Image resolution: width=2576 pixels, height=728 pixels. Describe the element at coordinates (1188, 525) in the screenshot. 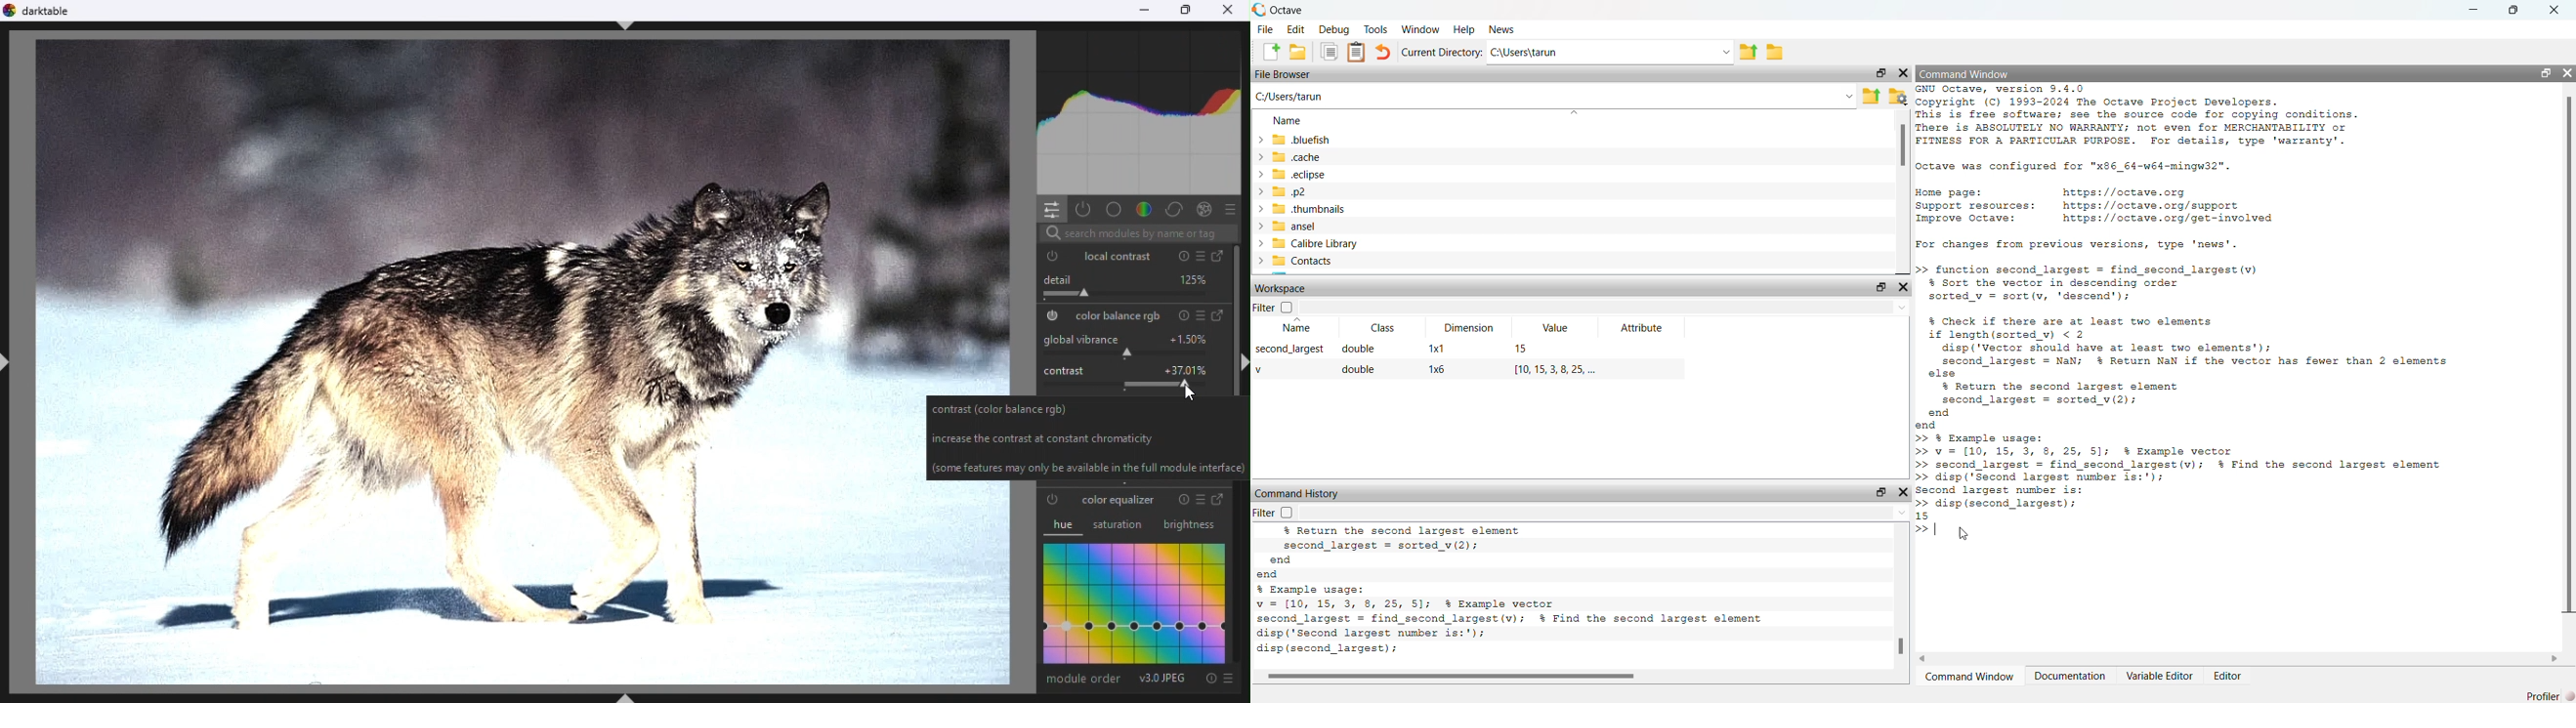

I see `brightness` at that location.